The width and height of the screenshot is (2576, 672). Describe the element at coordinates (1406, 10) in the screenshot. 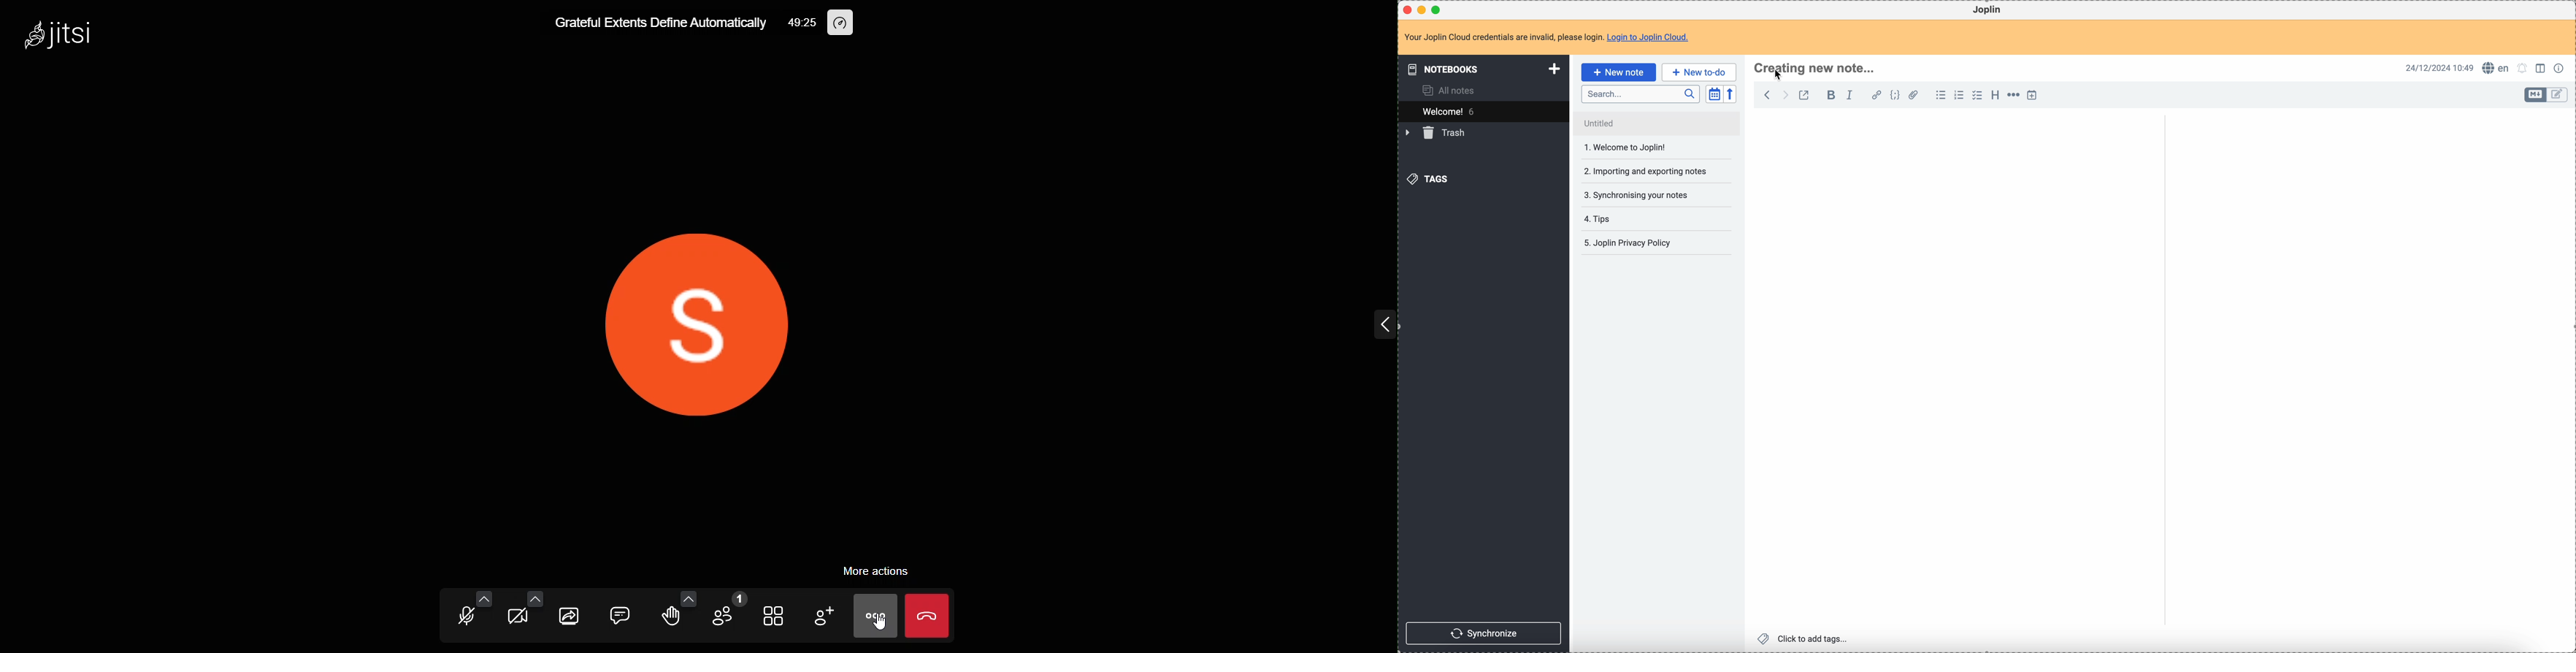

I see `close Joplin` at that location.